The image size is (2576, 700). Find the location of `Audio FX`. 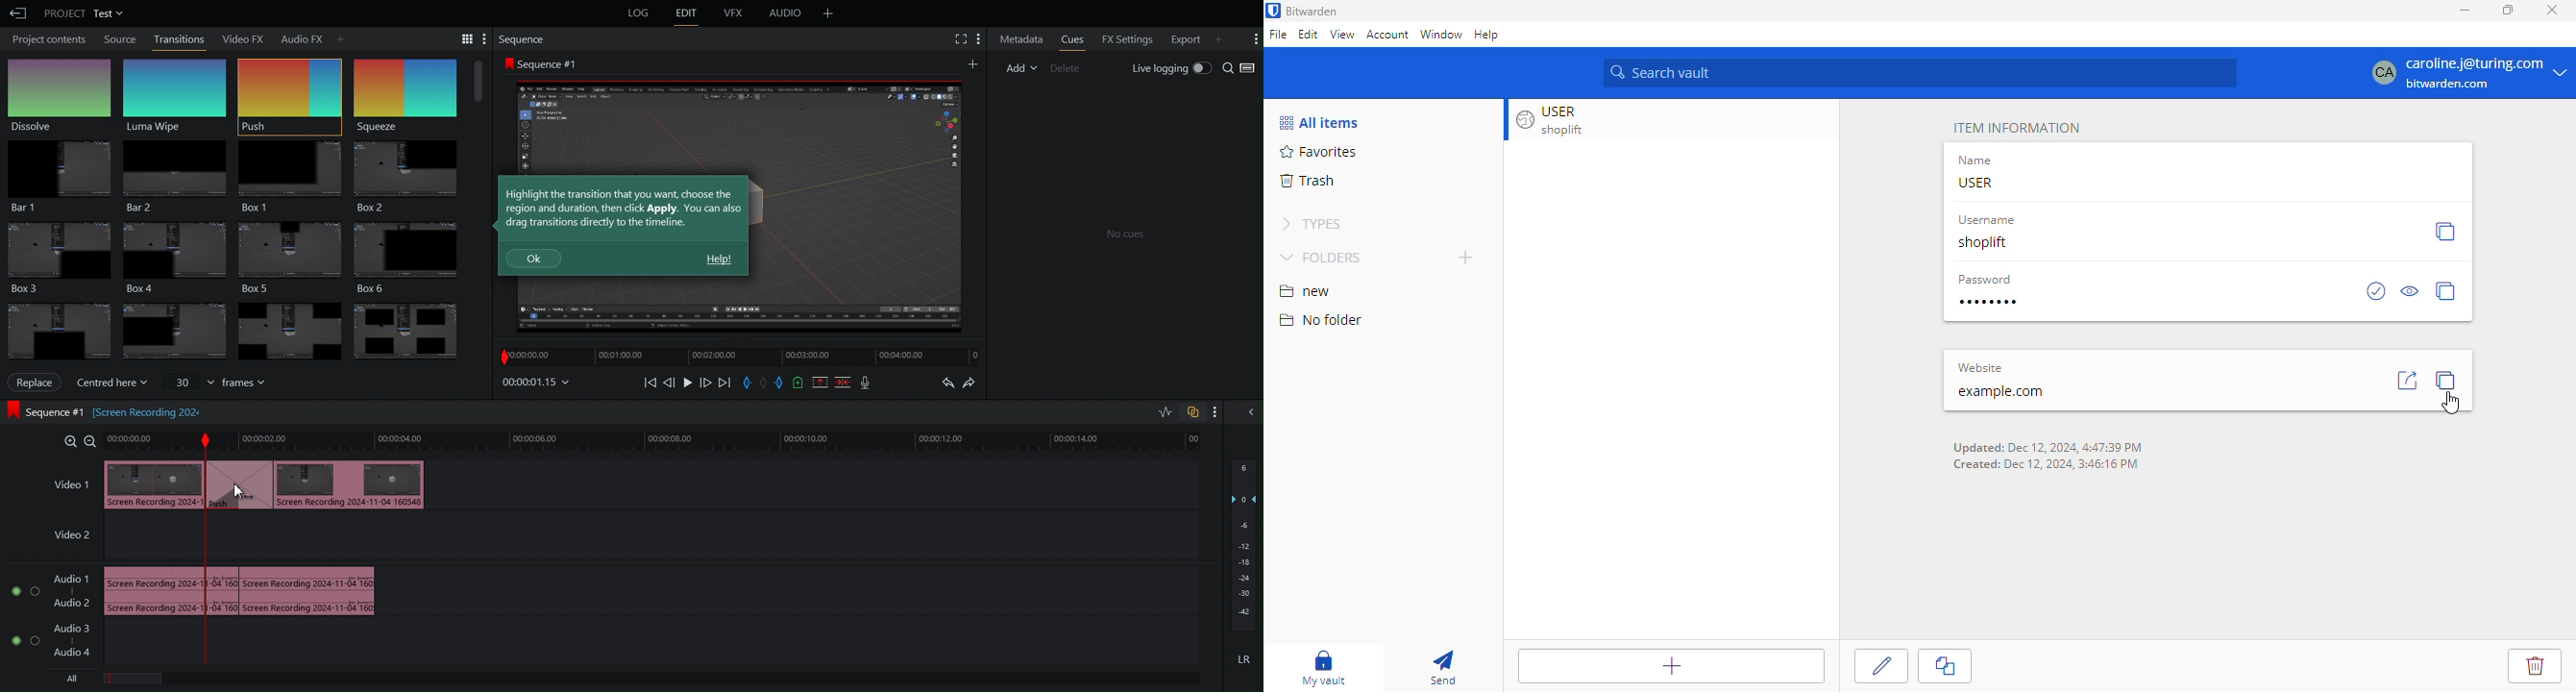

Audio FX is located at coordinates (298, 37).